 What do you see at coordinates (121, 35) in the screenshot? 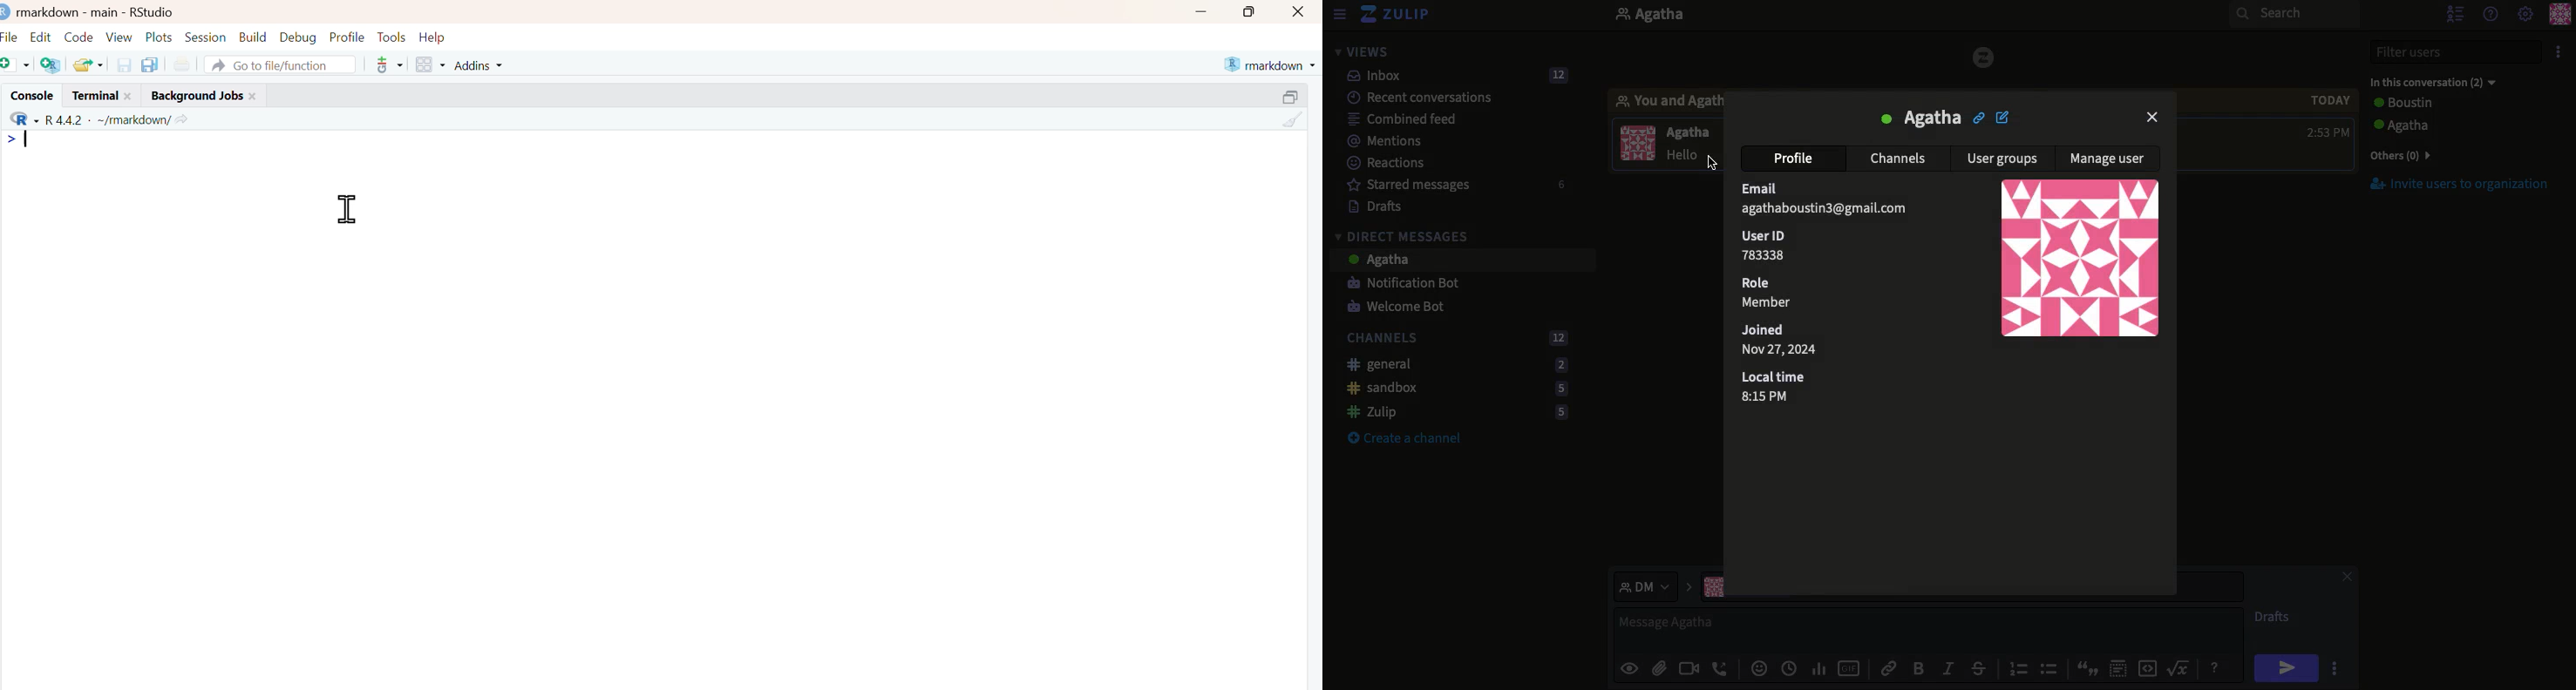
I see `View` at bounding box center [121, 35].